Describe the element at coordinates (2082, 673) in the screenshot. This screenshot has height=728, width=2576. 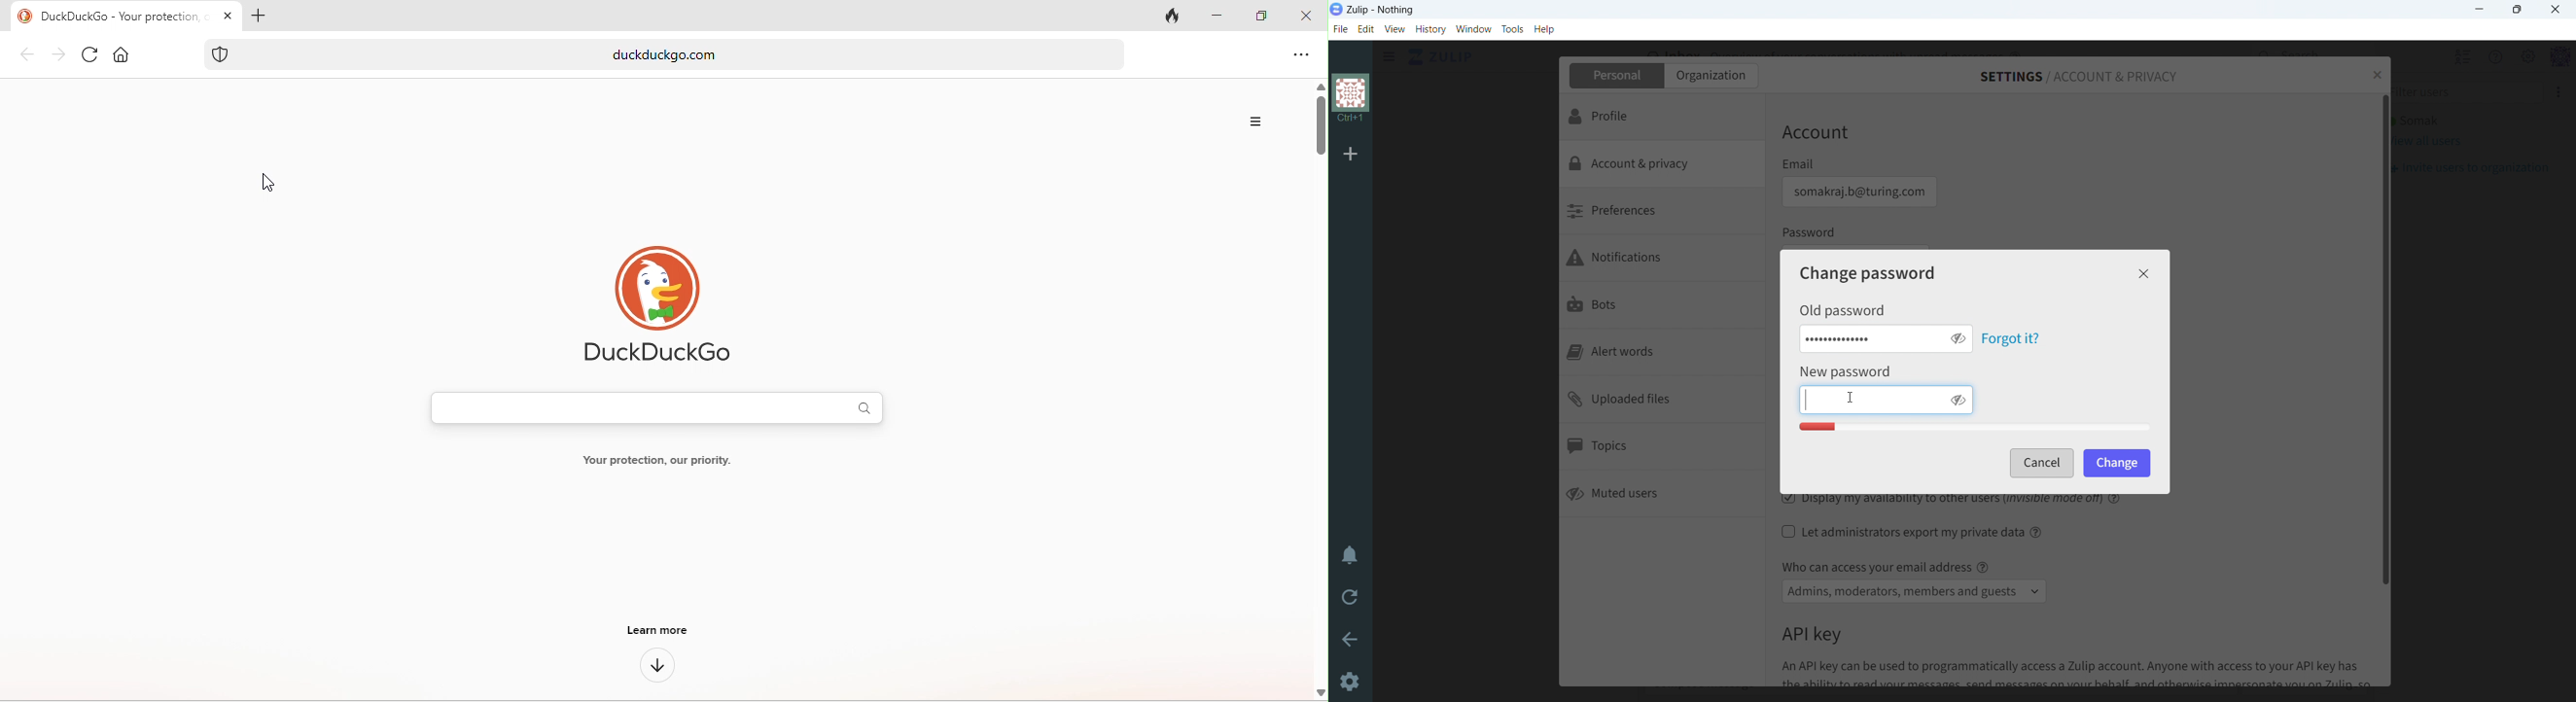
I see `An API key can be used to programmatically access a Zulip account. Anyone with access to your API key has` at that location.